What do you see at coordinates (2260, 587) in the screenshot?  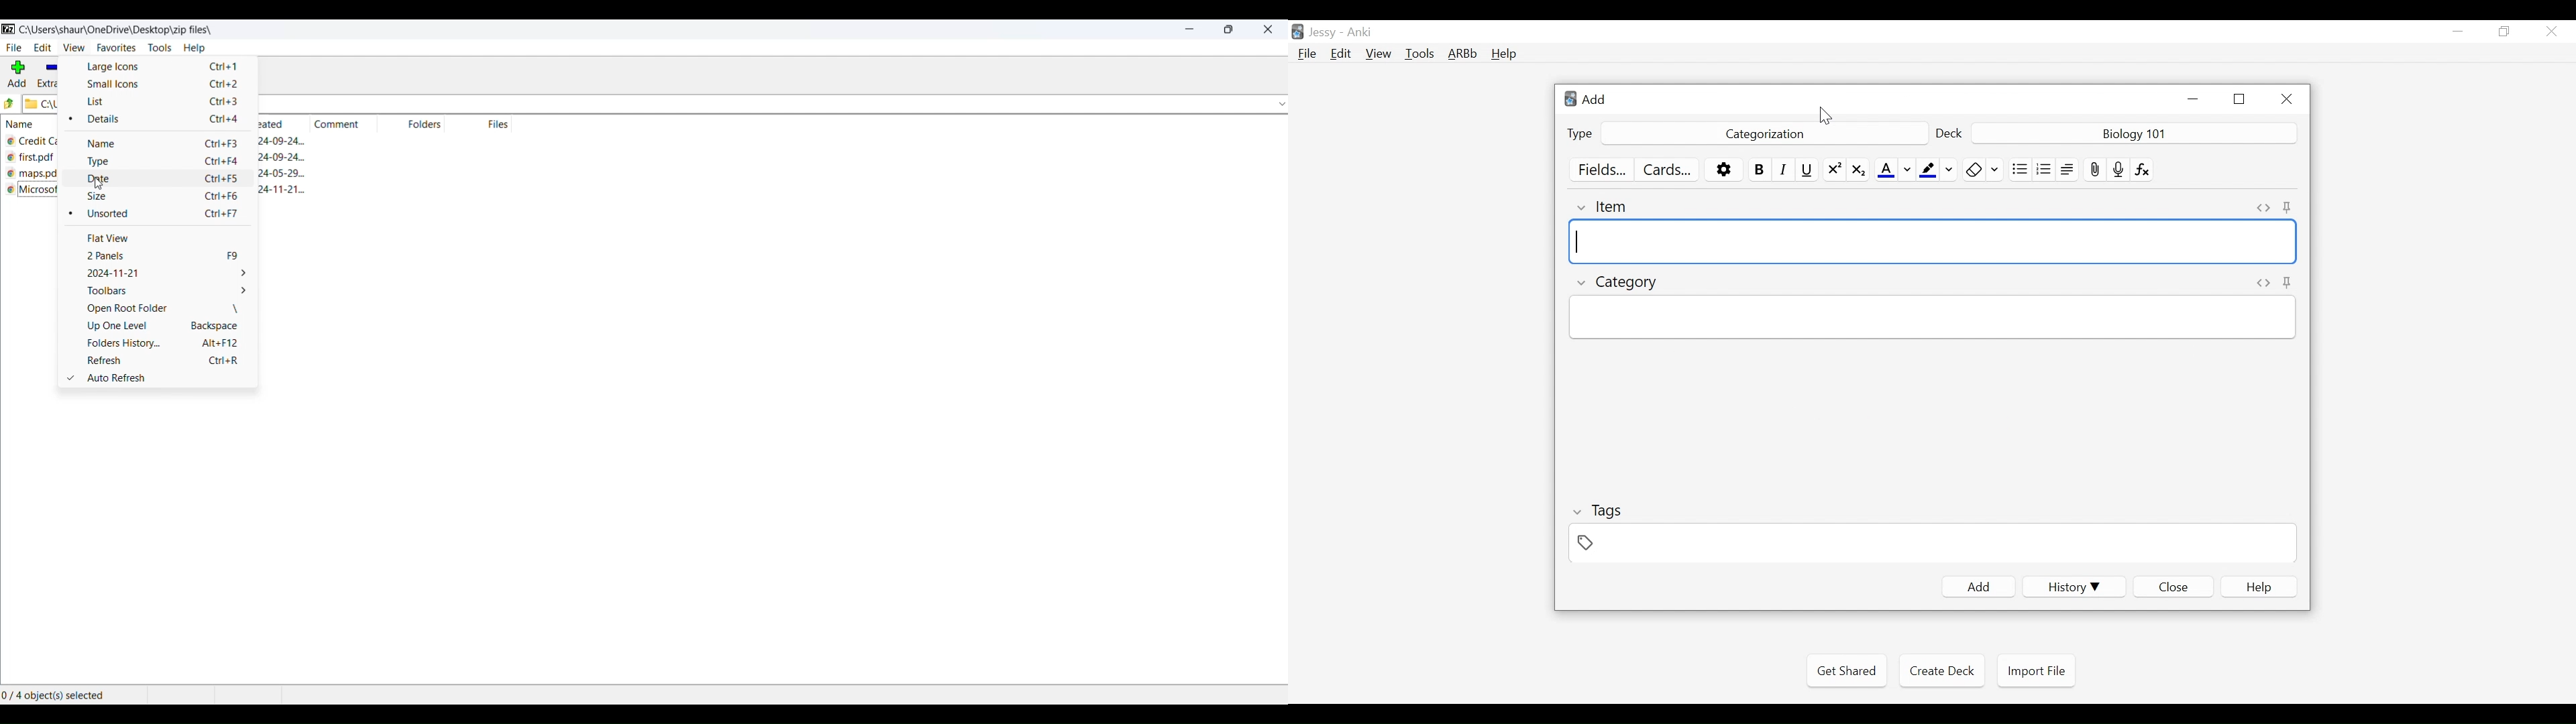 I see `elp` at bounding box center [2260, 587].